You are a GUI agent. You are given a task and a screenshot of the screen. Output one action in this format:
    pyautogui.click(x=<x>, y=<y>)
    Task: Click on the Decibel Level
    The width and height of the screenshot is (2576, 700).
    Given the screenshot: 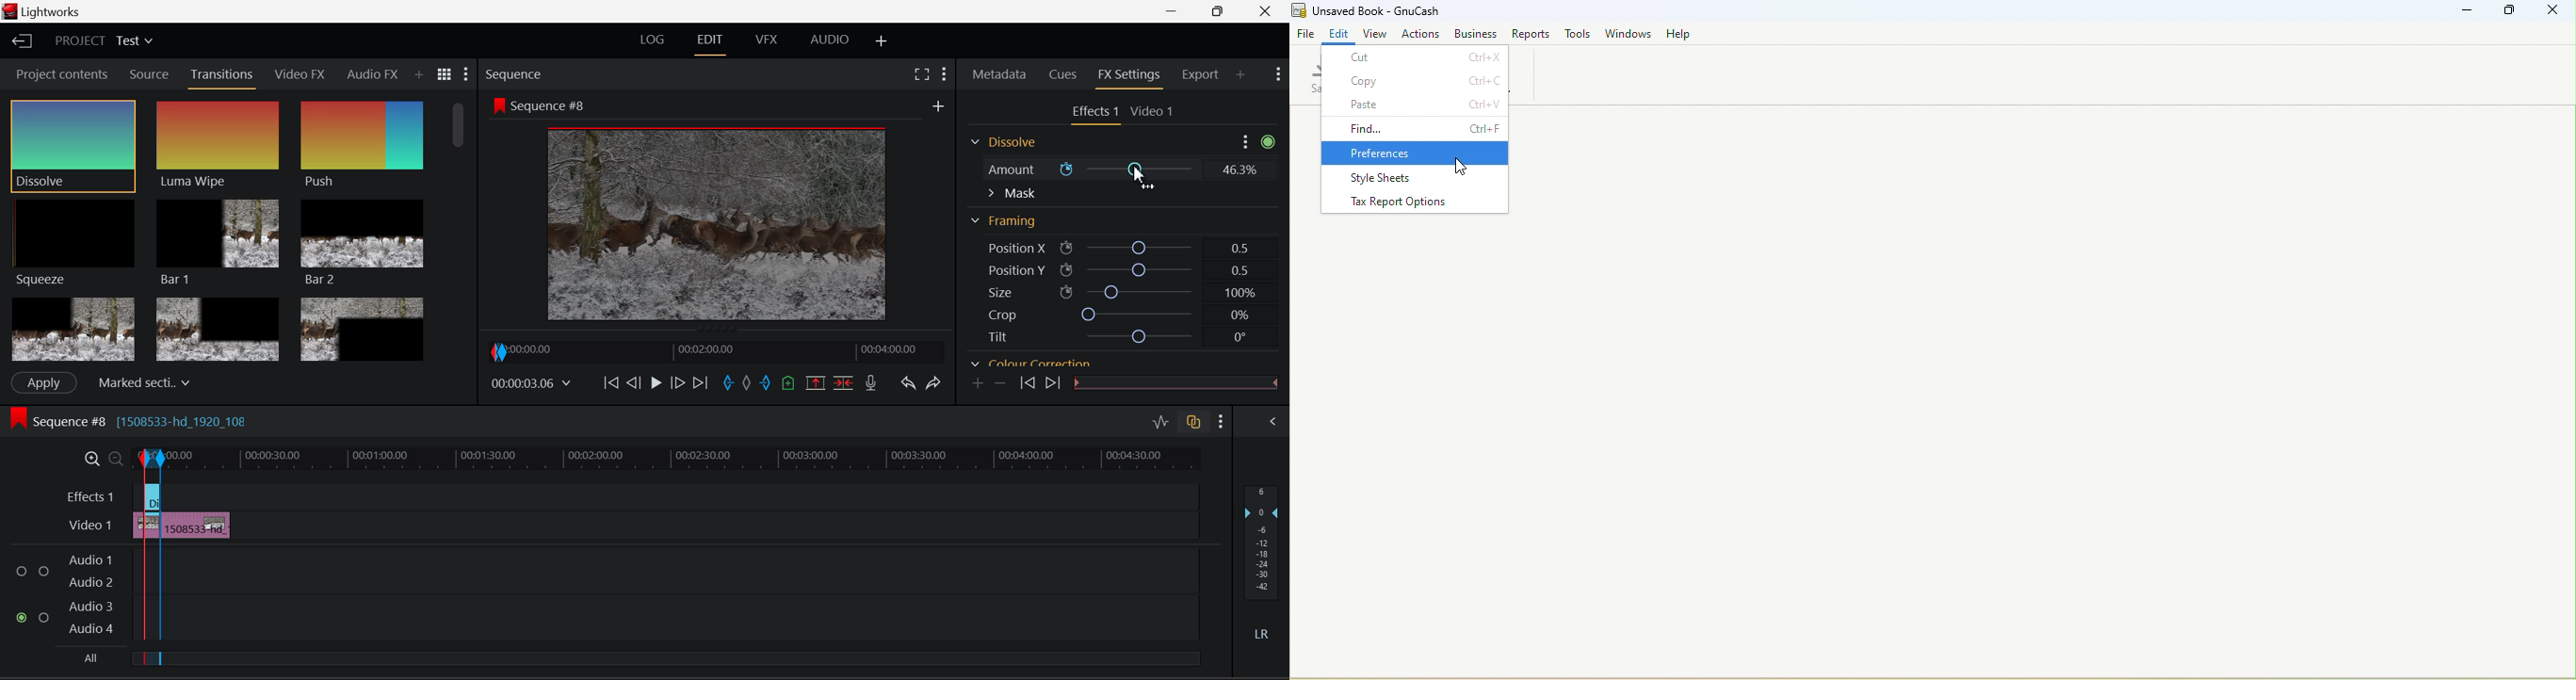 What is the action you would take?
    pyautogui.click(x=1265, y=565)
    